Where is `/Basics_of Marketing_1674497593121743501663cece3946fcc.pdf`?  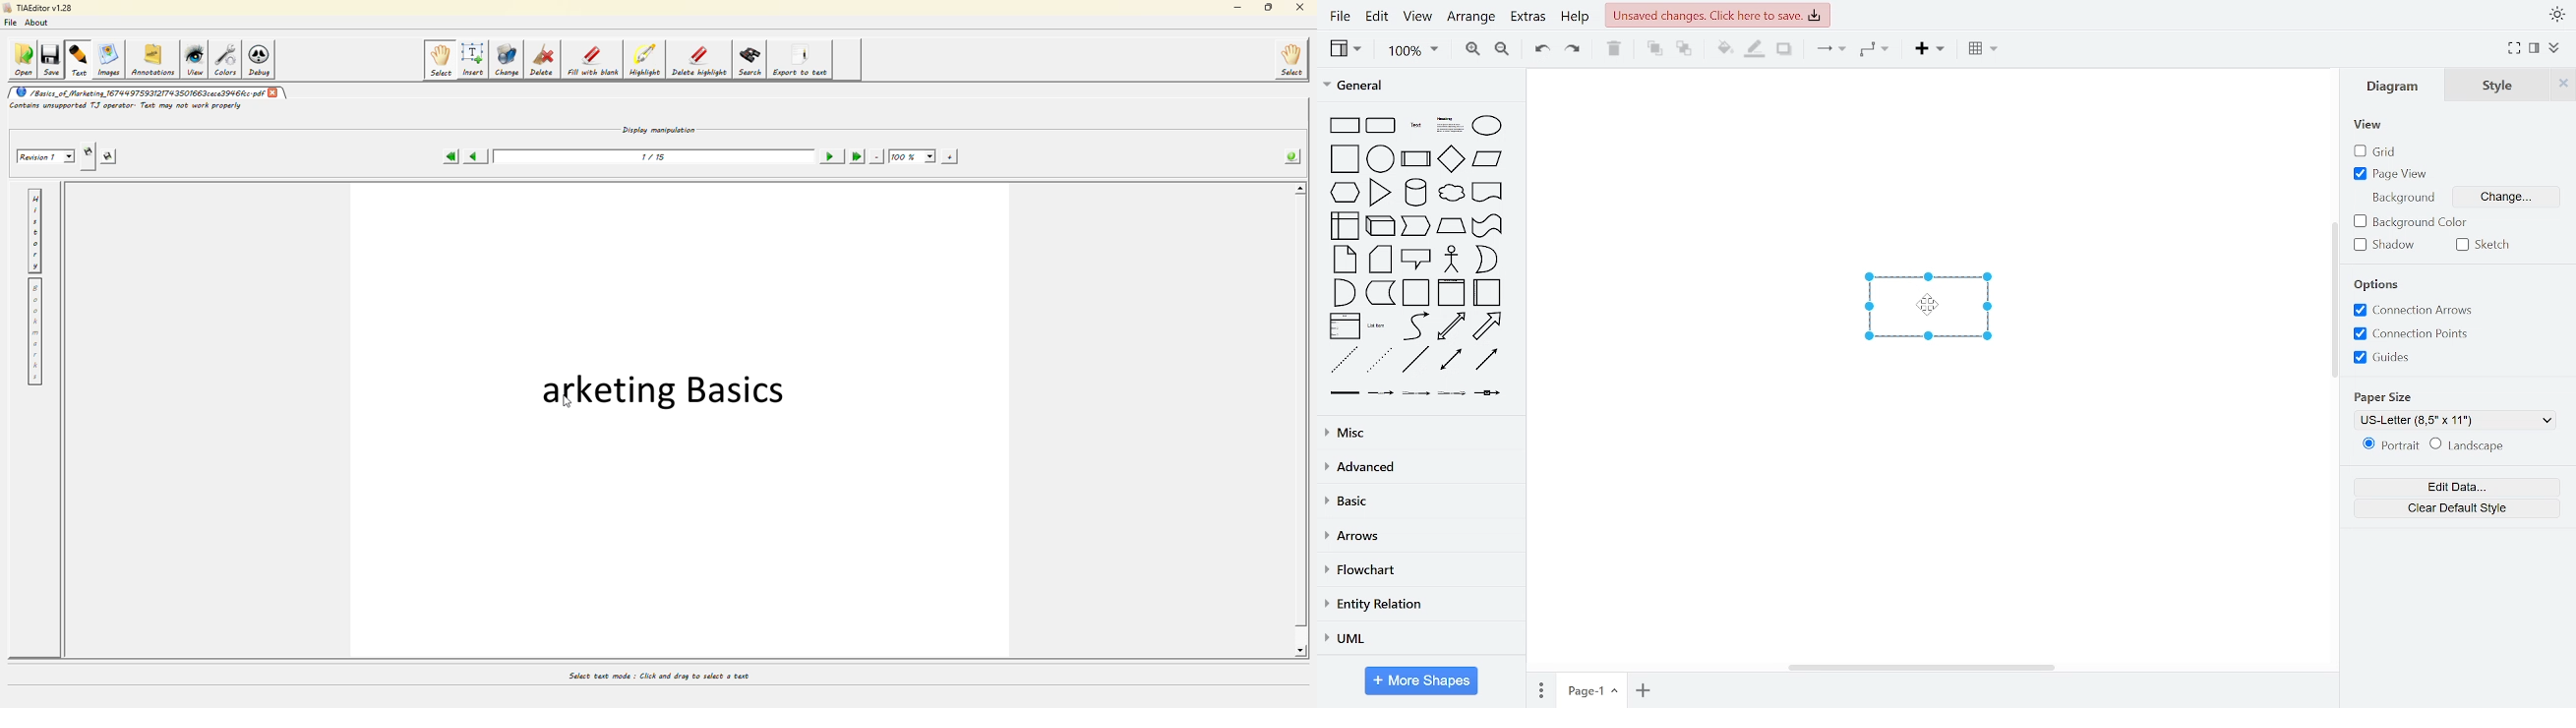
/Basics_of Marketing_1674497593121743501663cece3946fcc.pdf is located at coordinates (140, 93).